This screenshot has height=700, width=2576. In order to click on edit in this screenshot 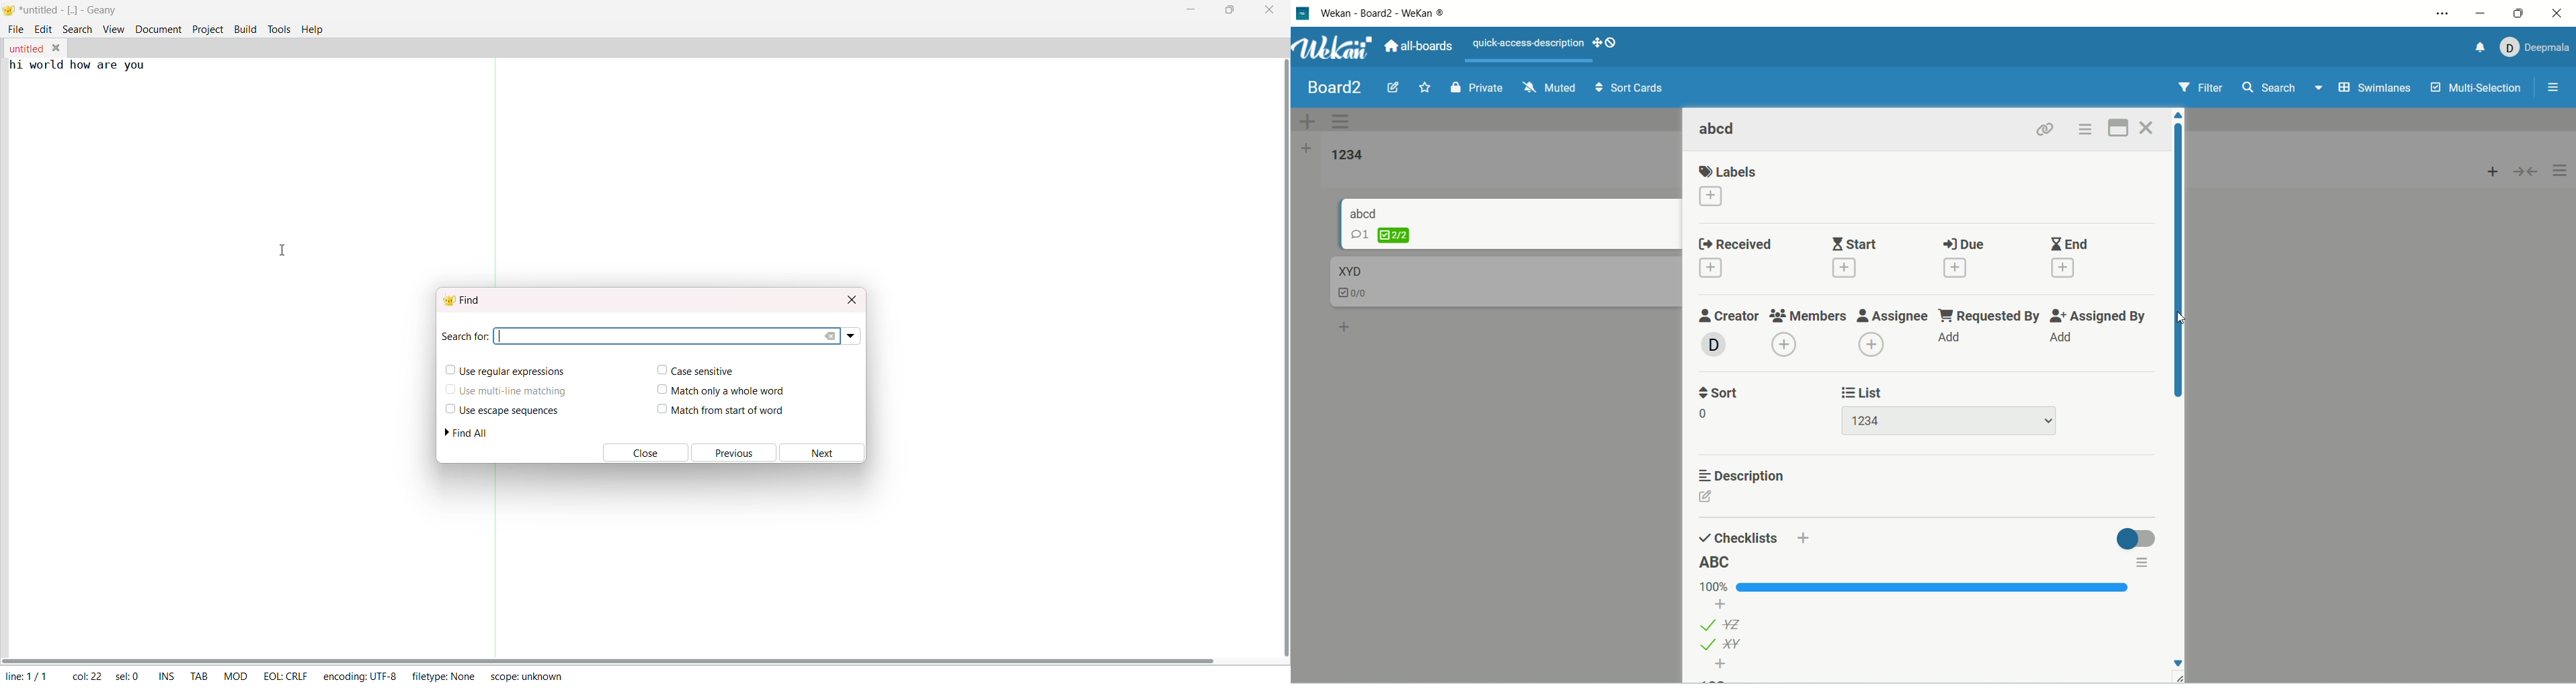, I will do `click(1392, 87)`.